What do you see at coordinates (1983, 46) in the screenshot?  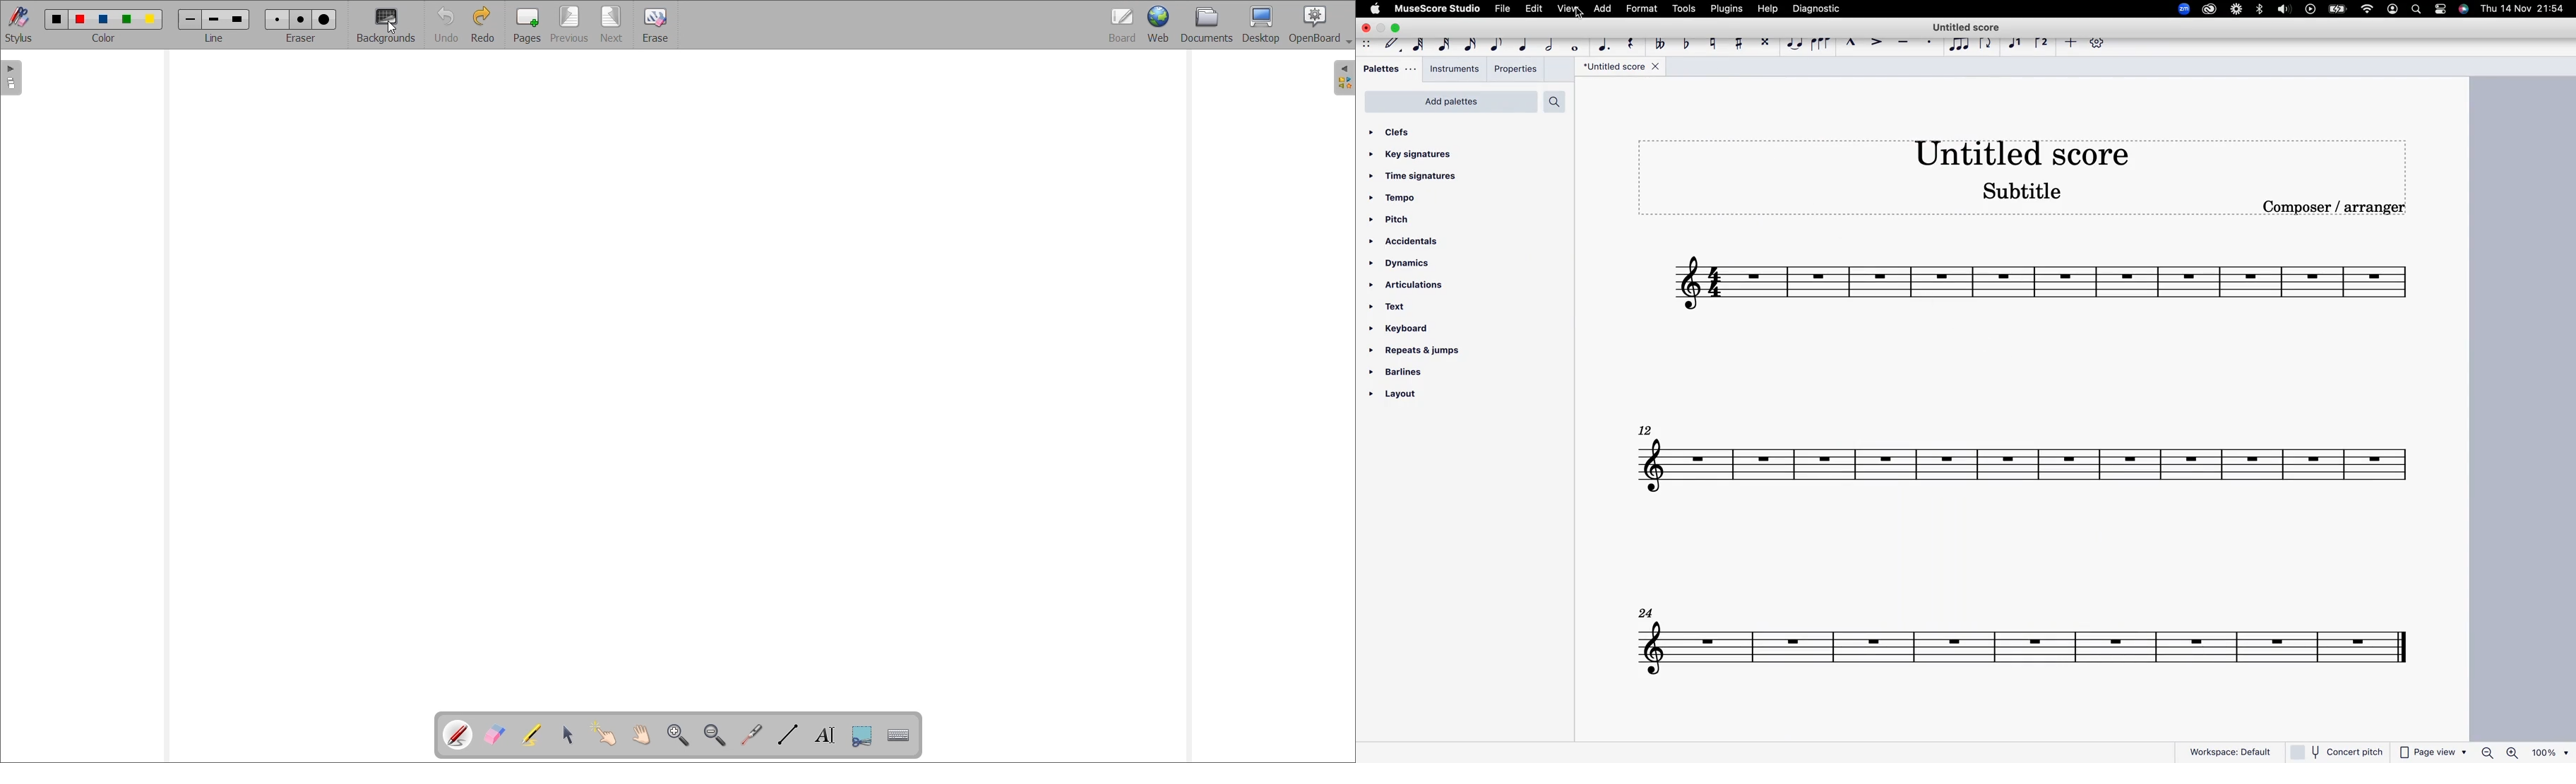 I see `flip direction` at bounding box center [1983, 46].